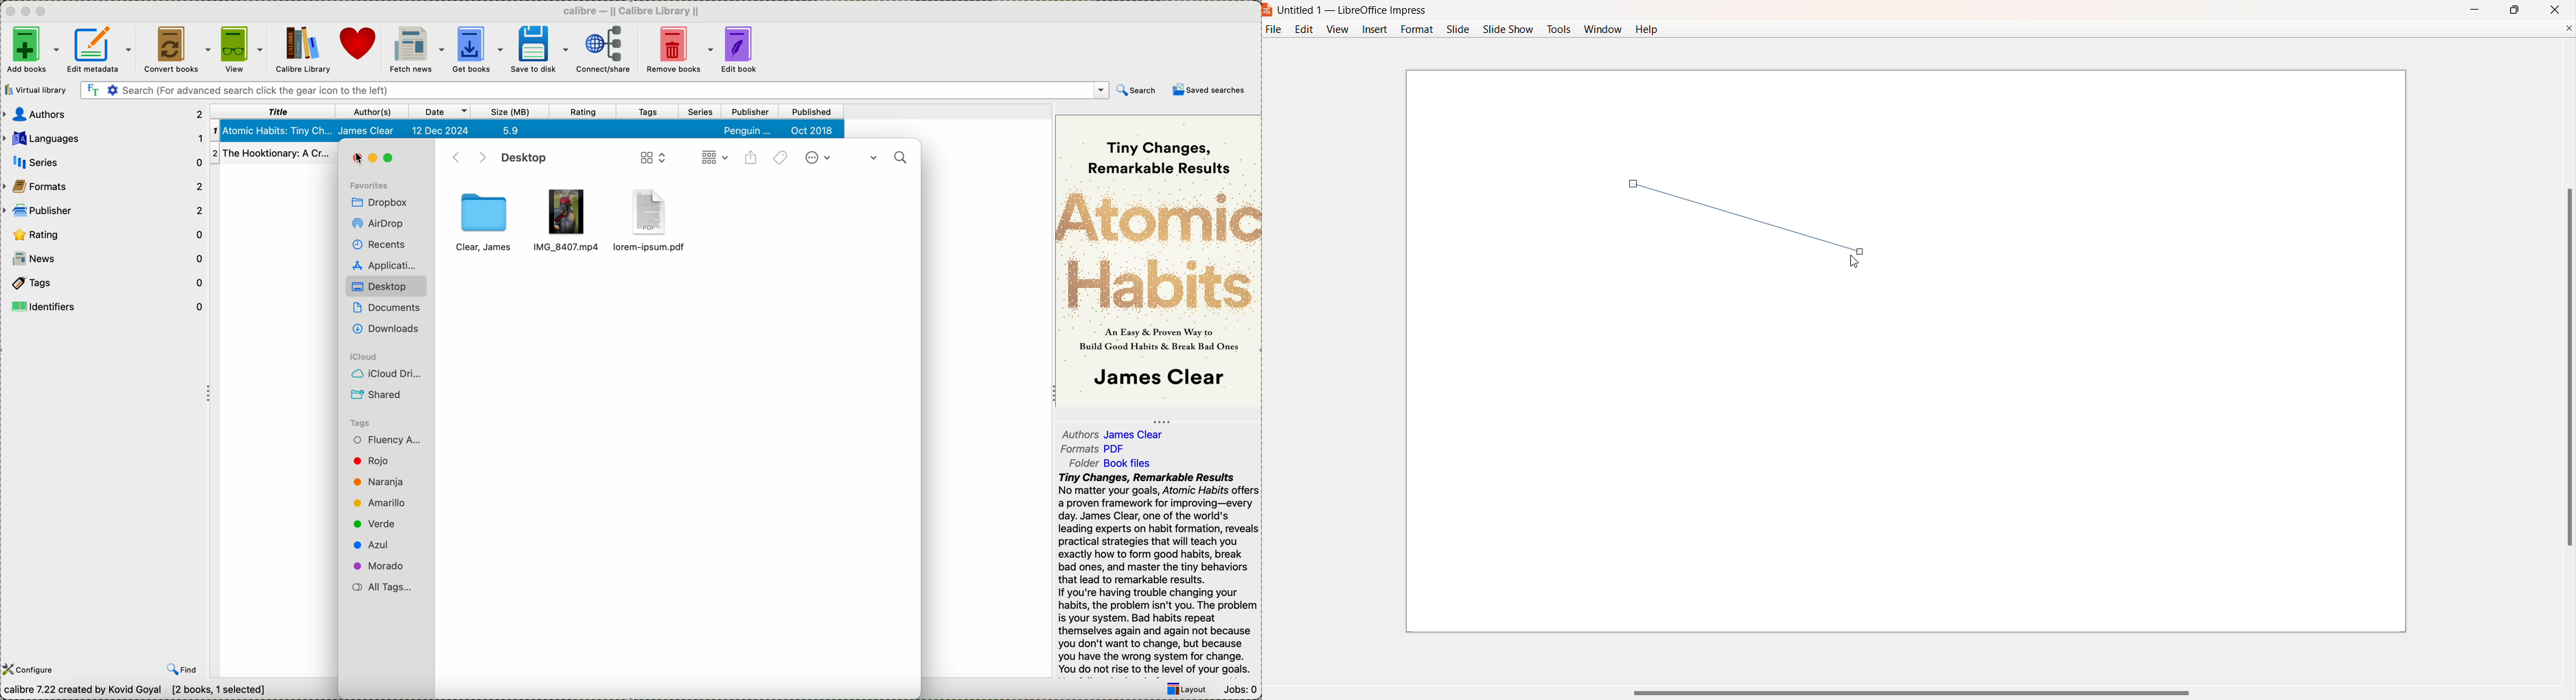 The image size is (2576, 700). I want to click on shared, so click(379, 395).